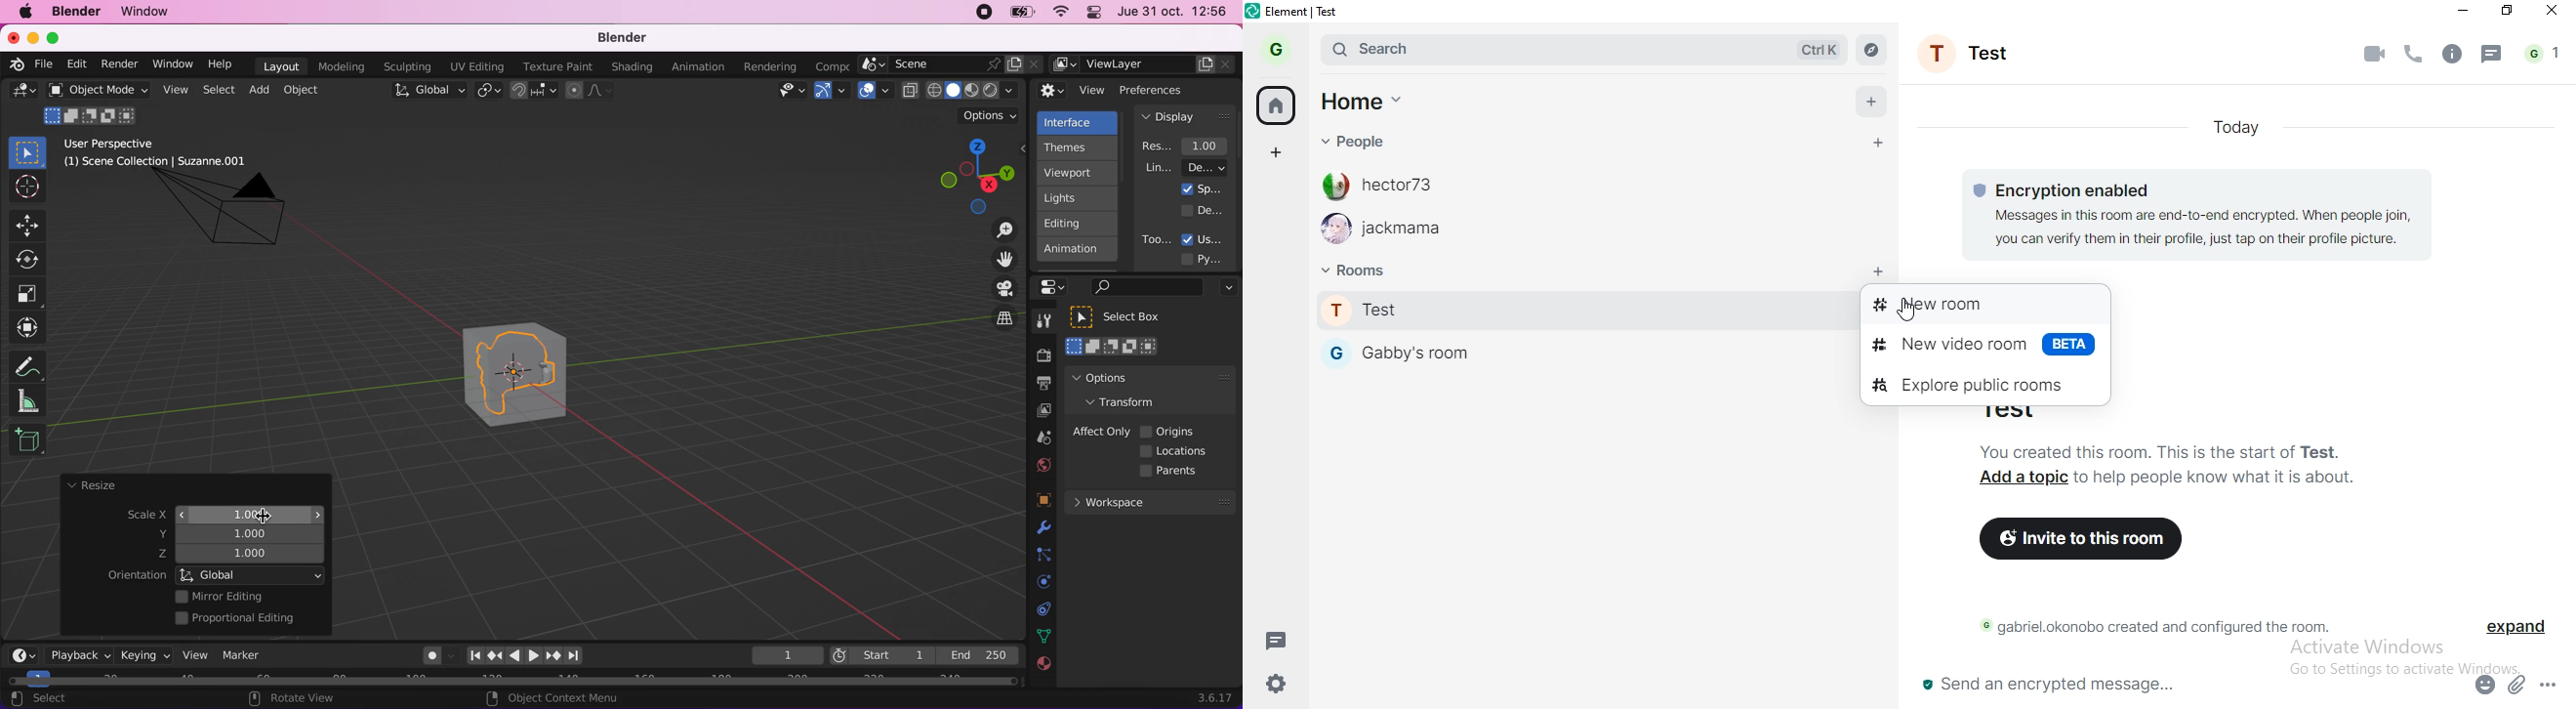  I want to click on search, so click(1146, 288).